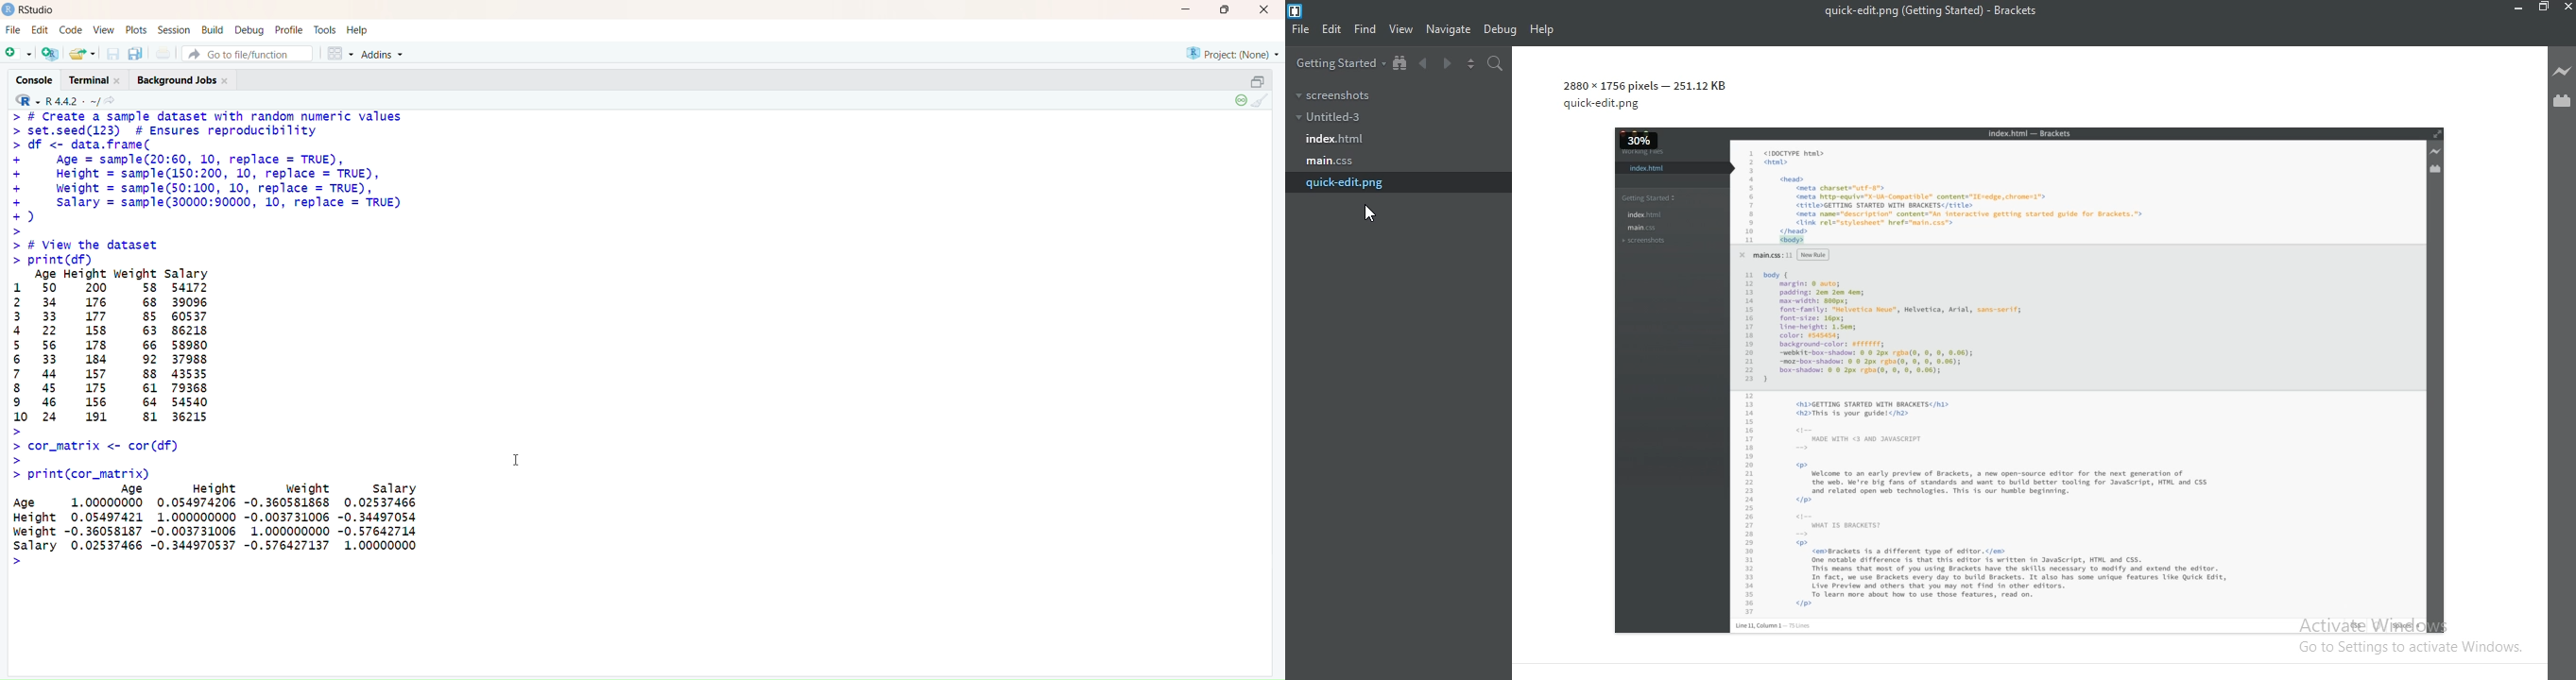 The width and height of the screenshot is (2576, 700). What do you see at coordinates (1240, 101) in the screenshot?
I see `Session suspend timeout passed: A child process is running` at bounding box center [1240, 101].